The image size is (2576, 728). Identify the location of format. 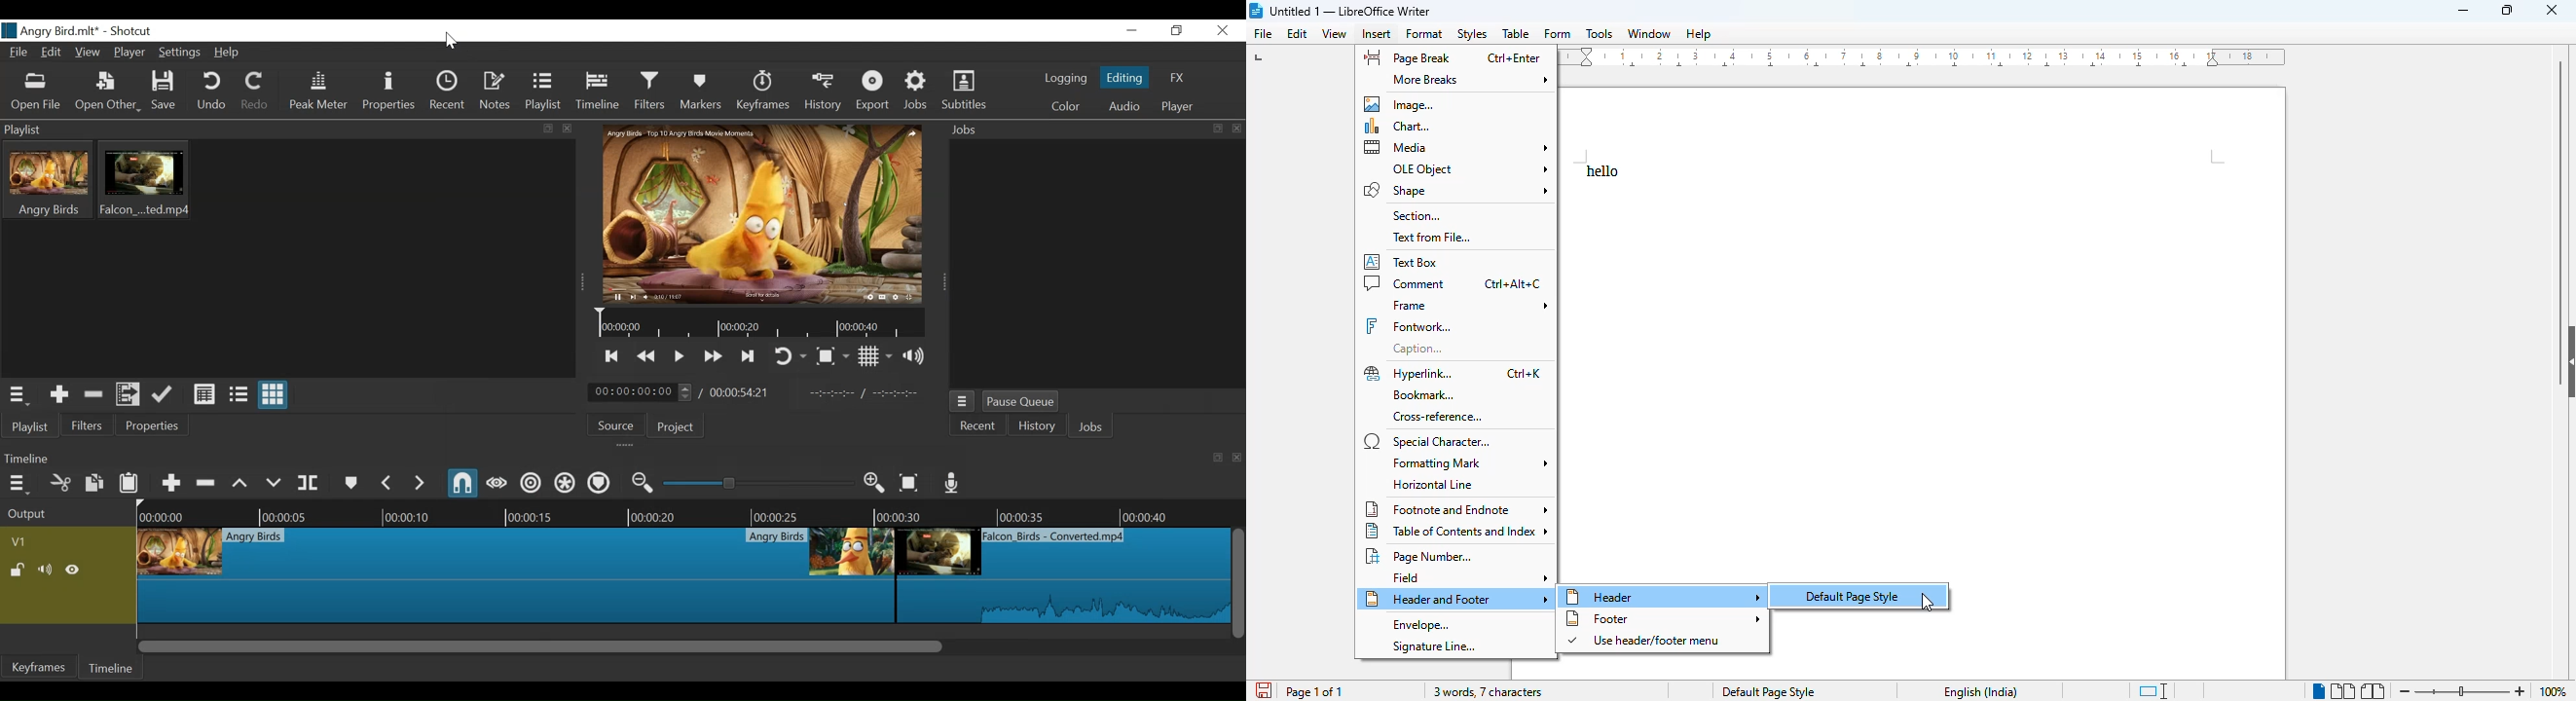
(1424, 34).